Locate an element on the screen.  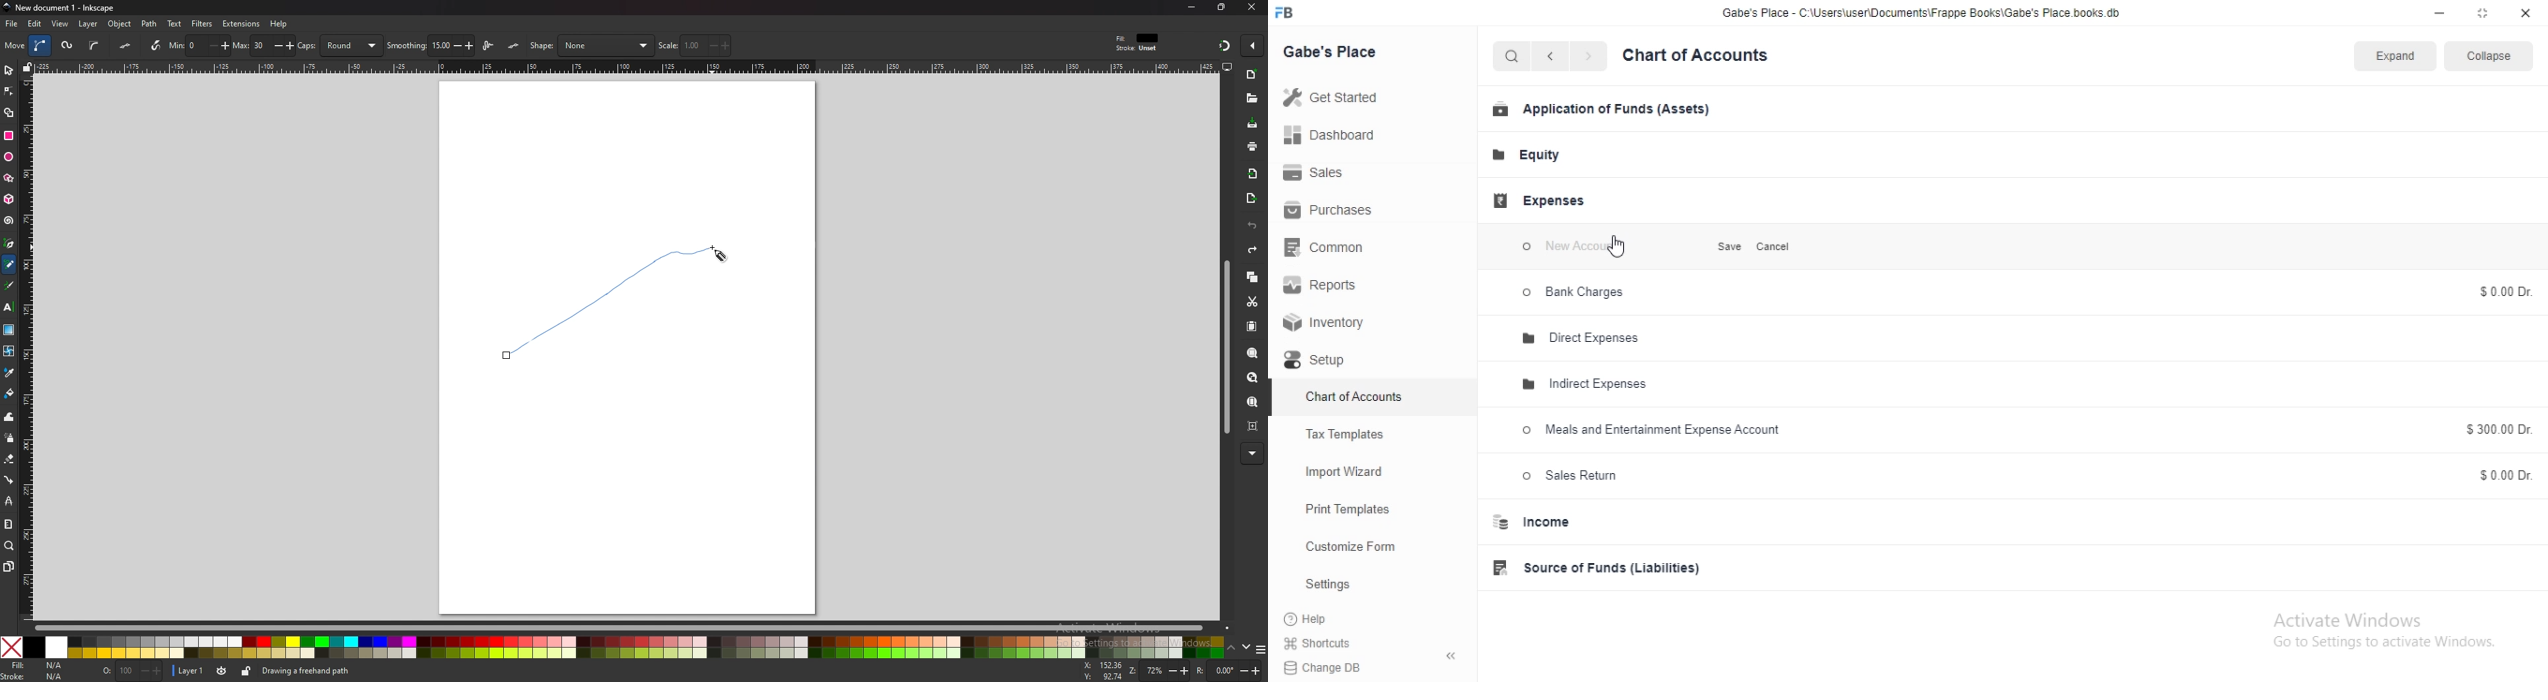
Chart of Accounts. is located at coordinates (1715, 57).